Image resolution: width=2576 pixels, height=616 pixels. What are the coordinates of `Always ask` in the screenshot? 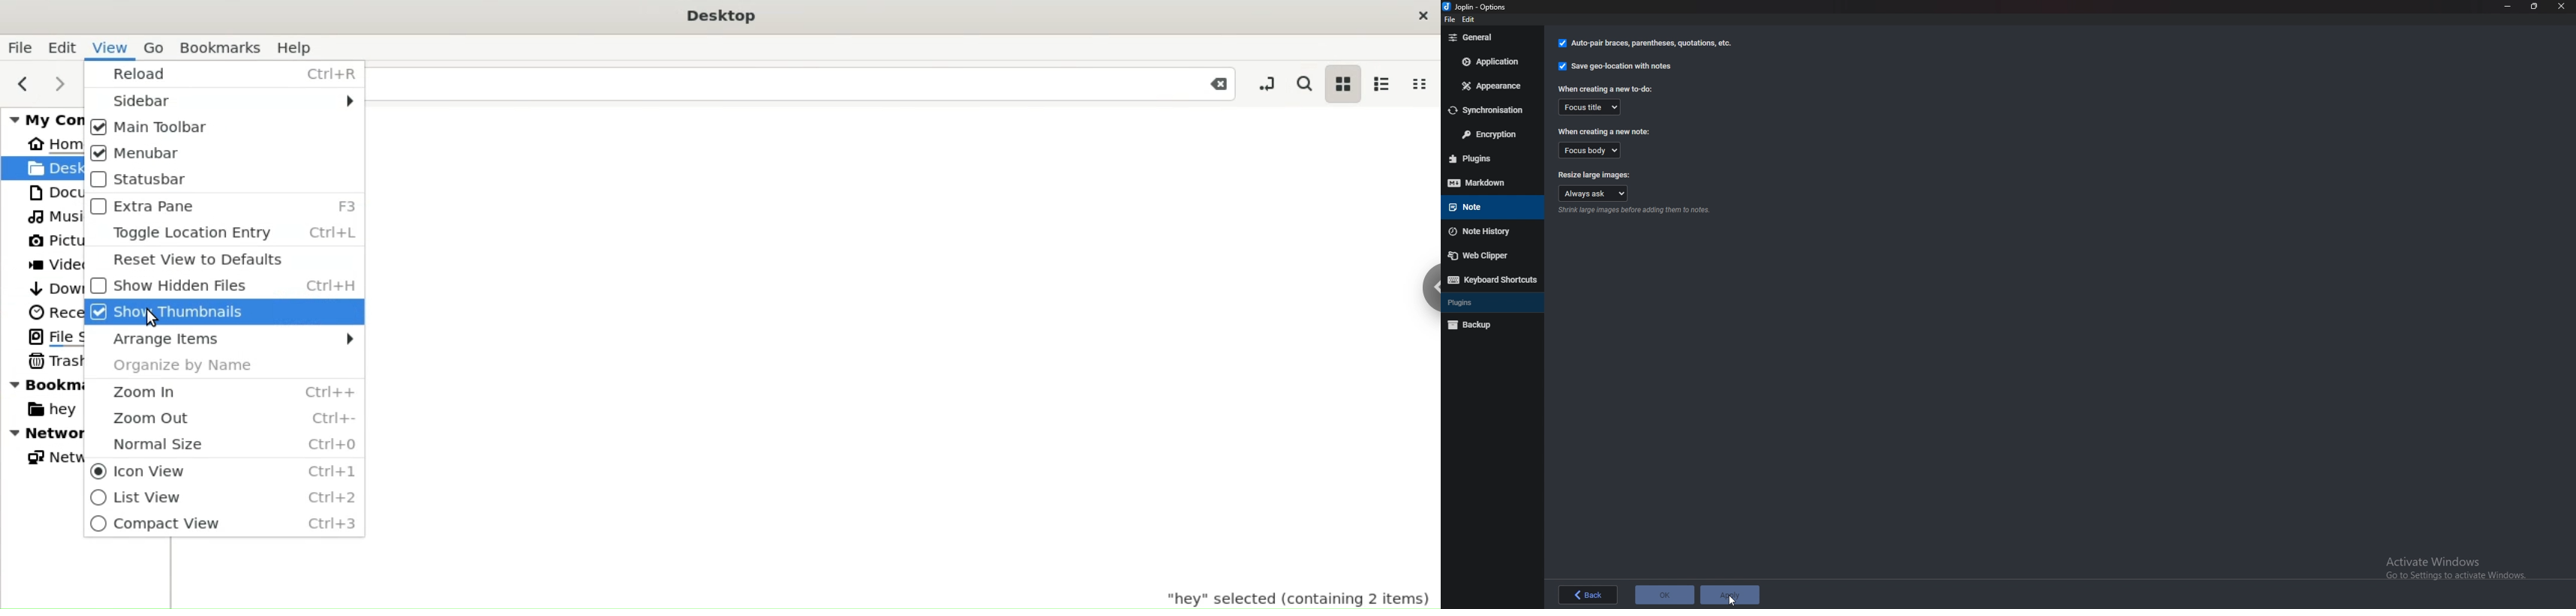 It's located at (1595, 193).